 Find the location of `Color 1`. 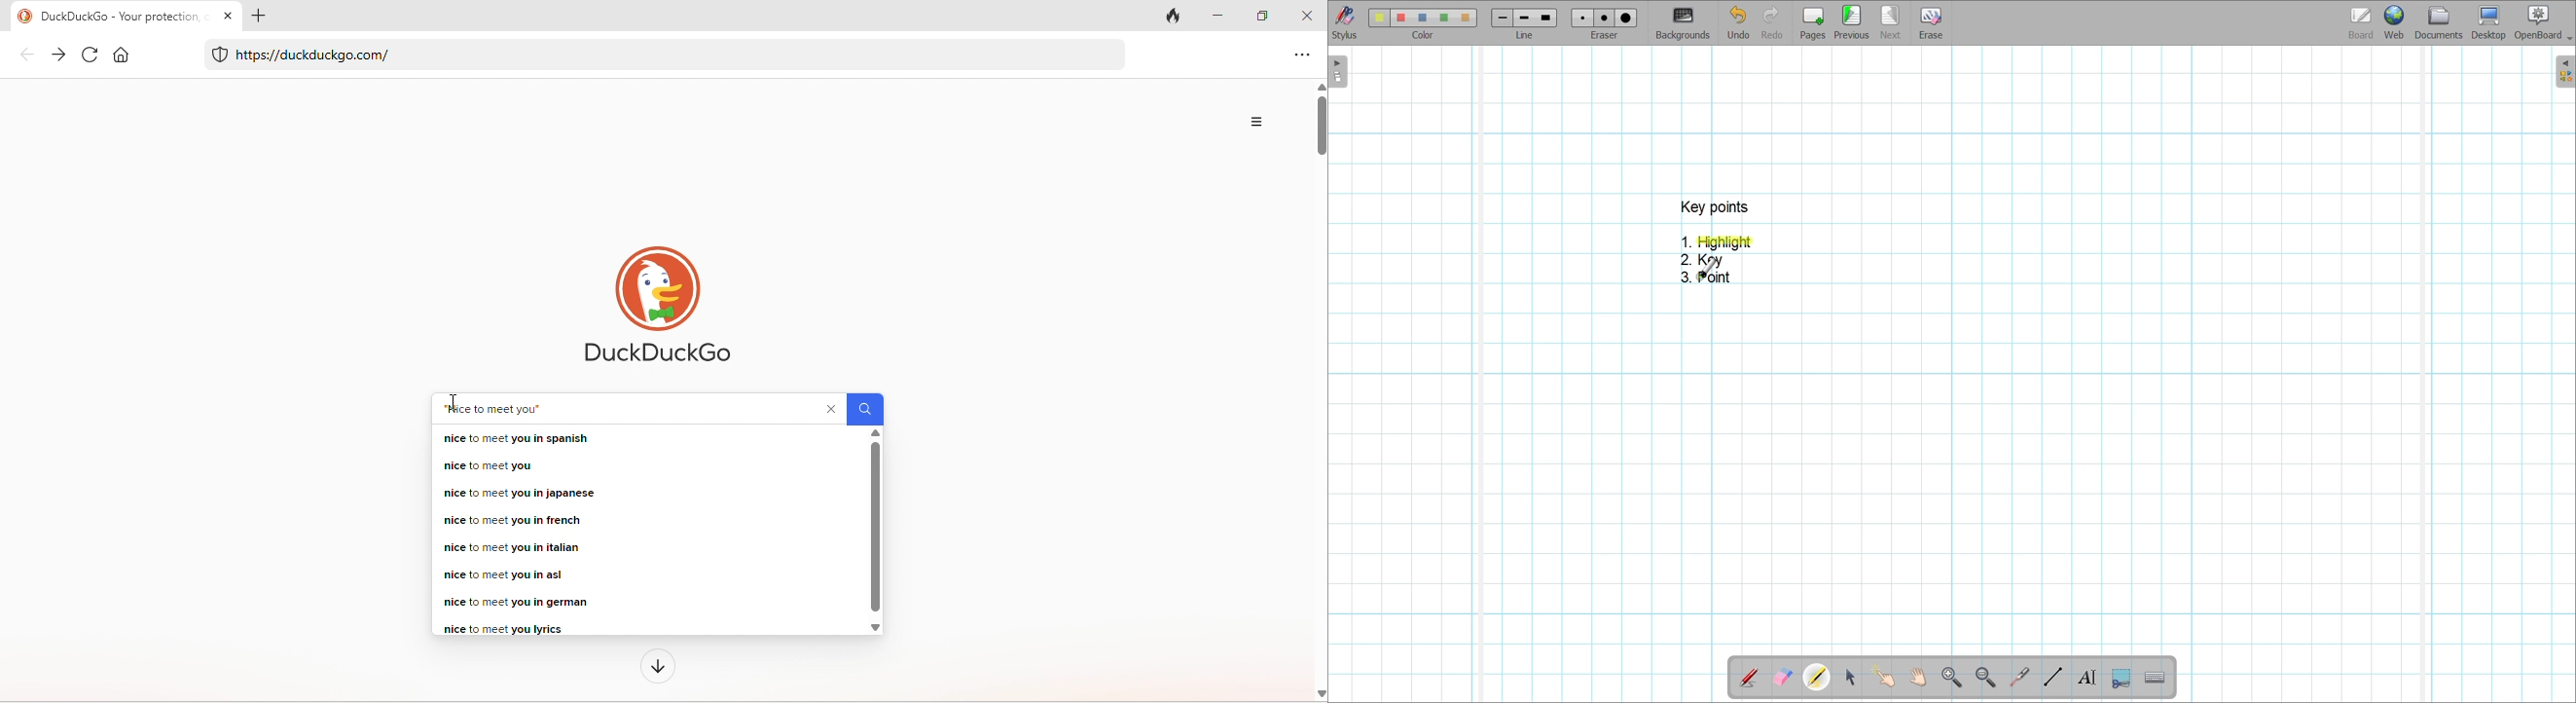

Color 1 is located at coordinates (1379, 18).